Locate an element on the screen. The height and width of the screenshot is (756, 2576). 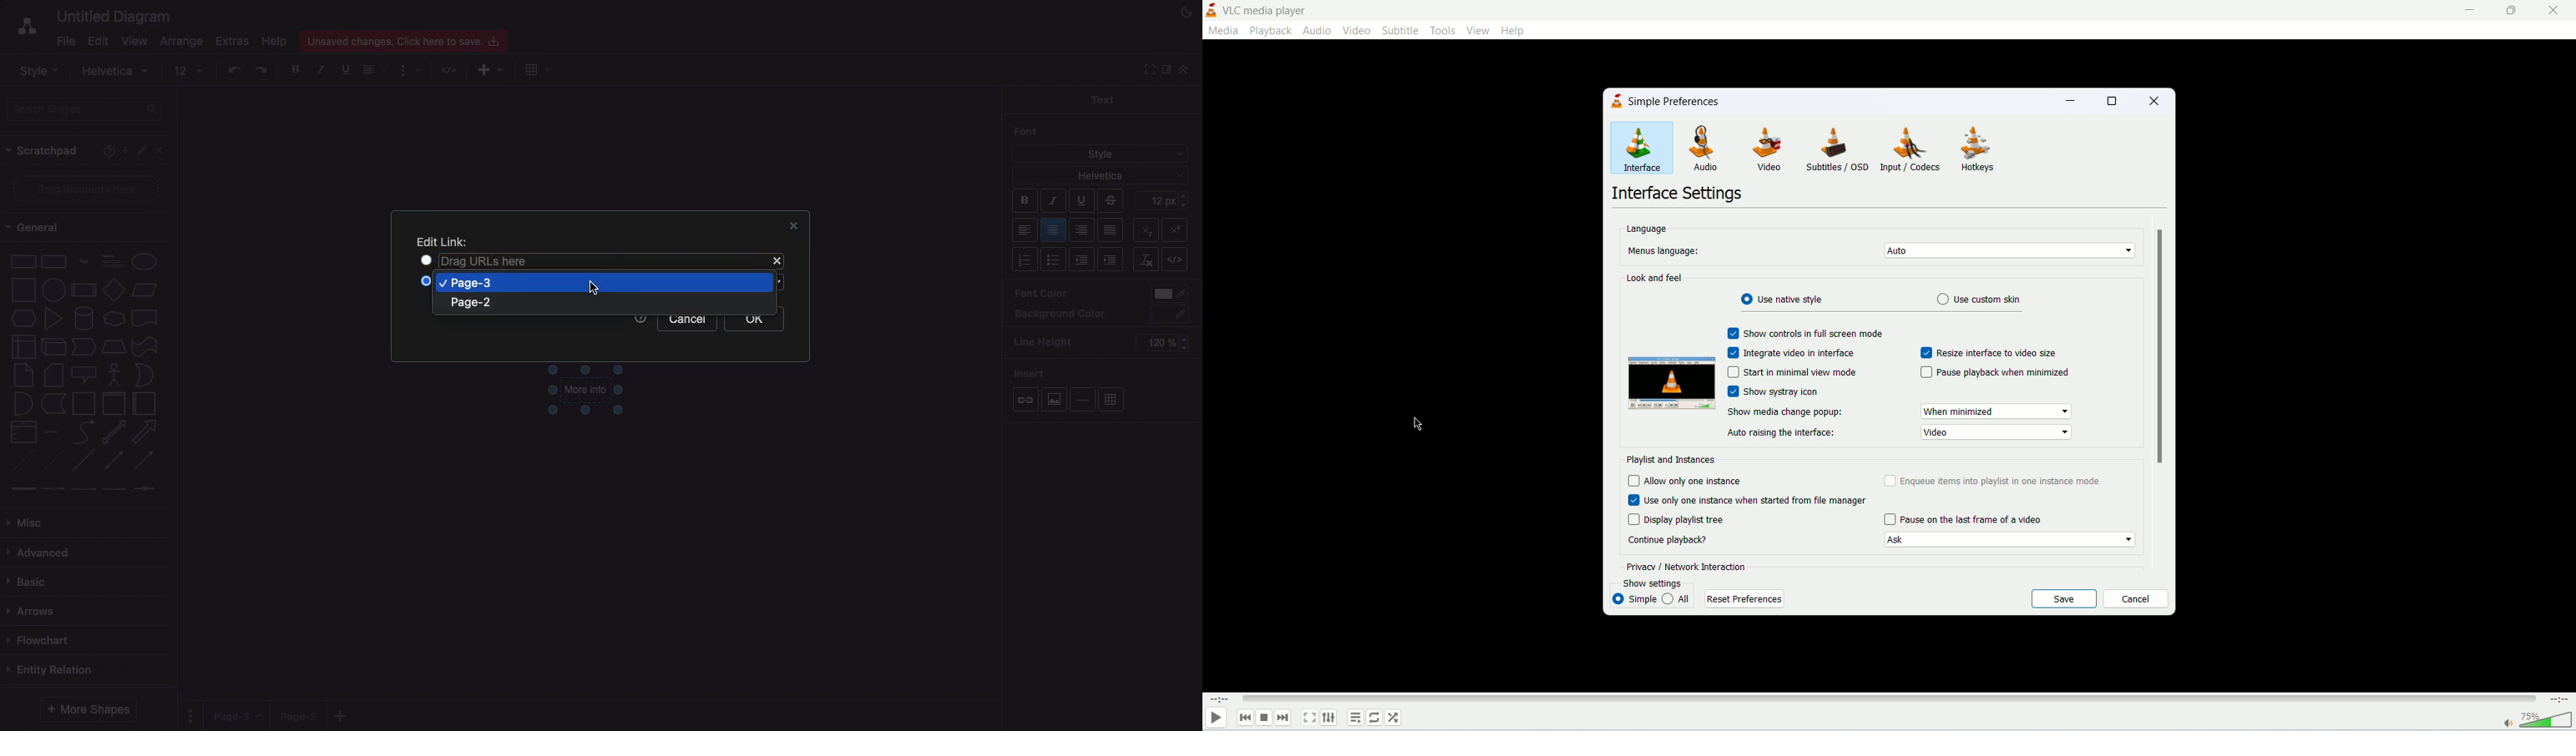
HTML is located at coordinates (451, 71).